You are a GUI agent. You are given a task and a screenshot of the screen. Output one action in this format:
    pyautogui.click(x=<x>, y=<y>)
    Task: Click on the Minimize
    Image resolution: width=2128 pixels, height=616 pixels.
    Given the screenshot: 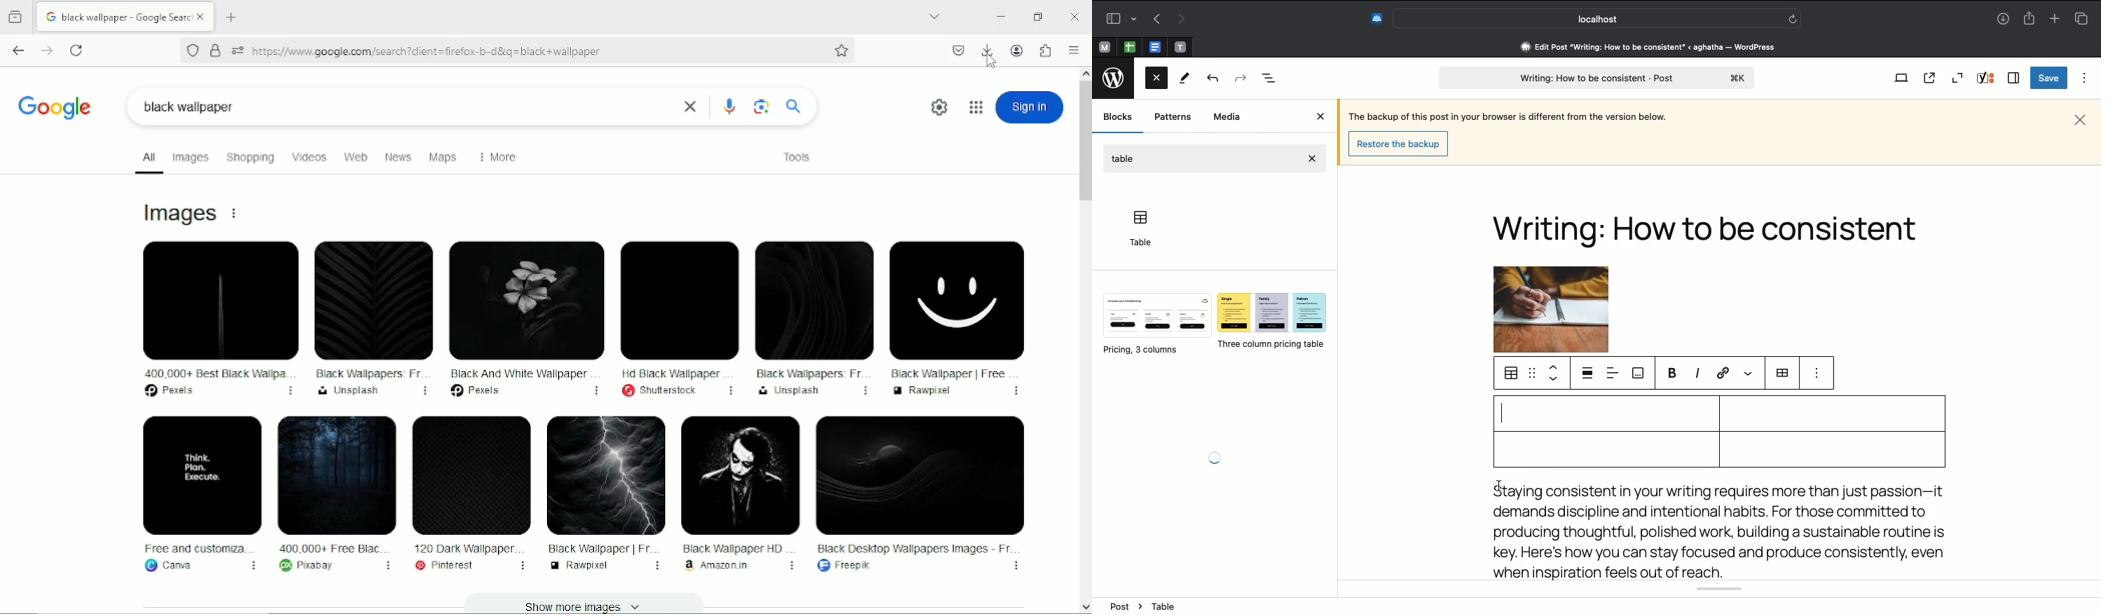 What is the action you would take?
    pyautogui.click(x=999, y=17)
    